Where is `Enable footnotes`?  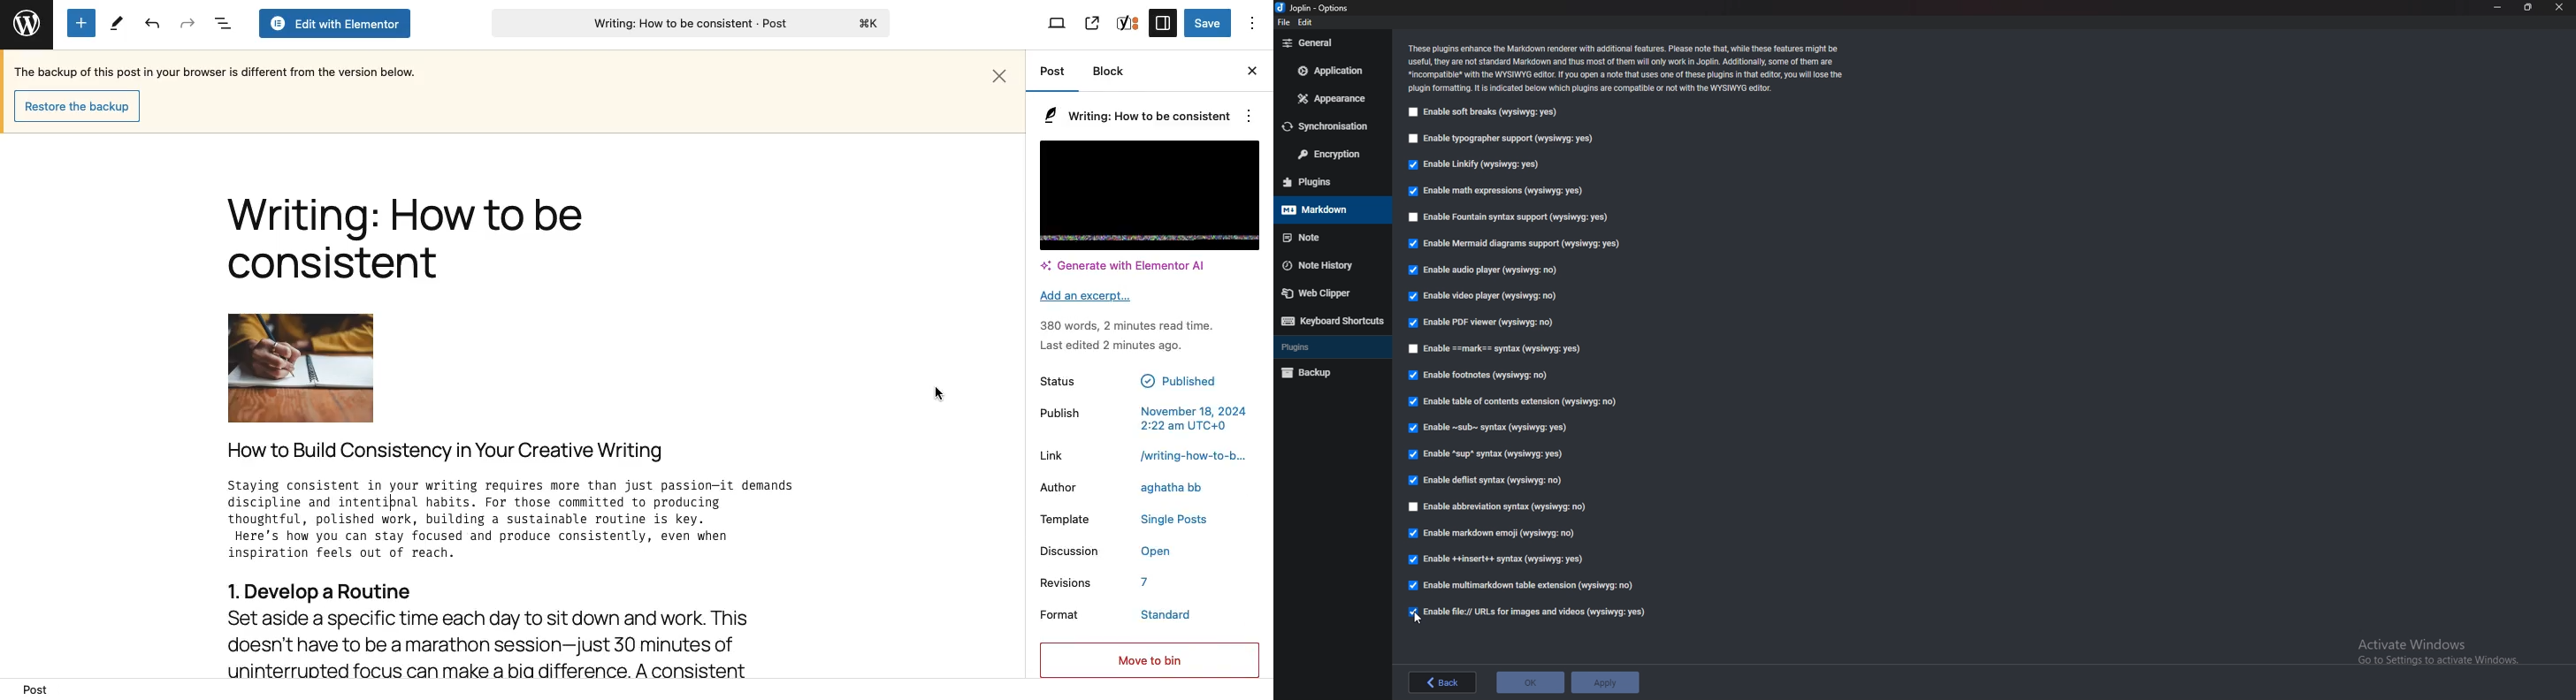 Enable footnotes is located at coordinates (1478, 376).